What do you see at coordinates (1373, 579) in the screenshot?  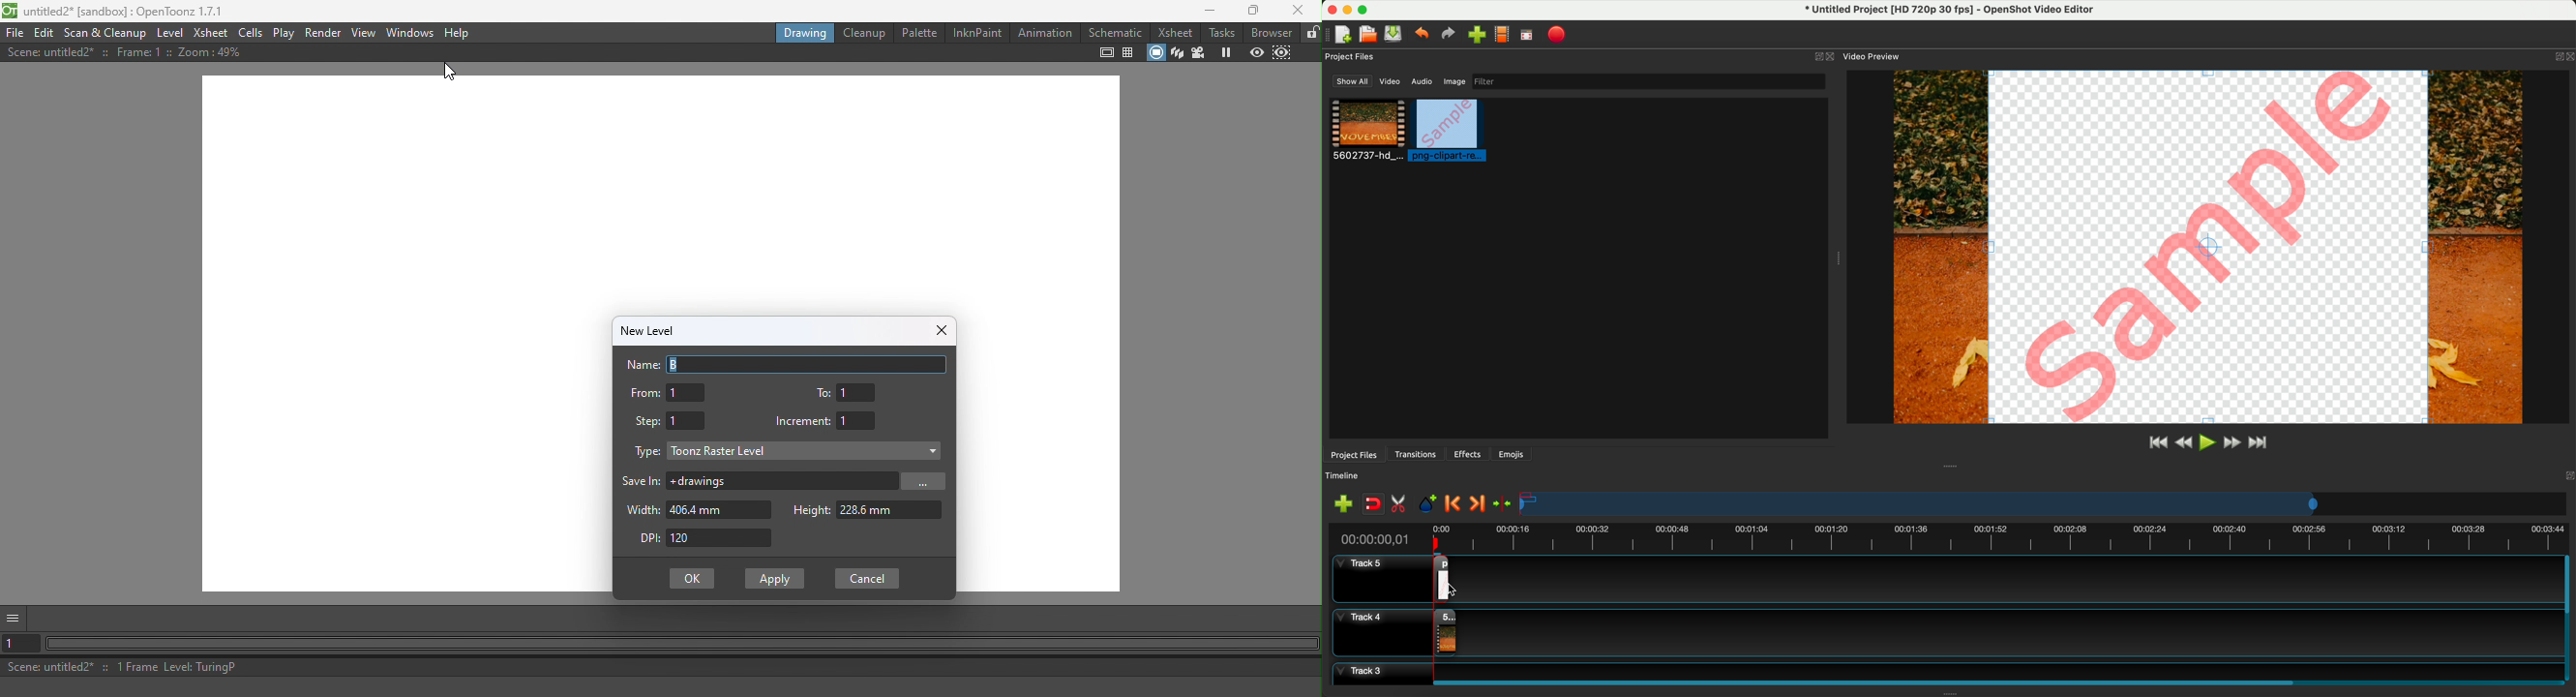 I see `track 5` at bounding box center [1373, 579].